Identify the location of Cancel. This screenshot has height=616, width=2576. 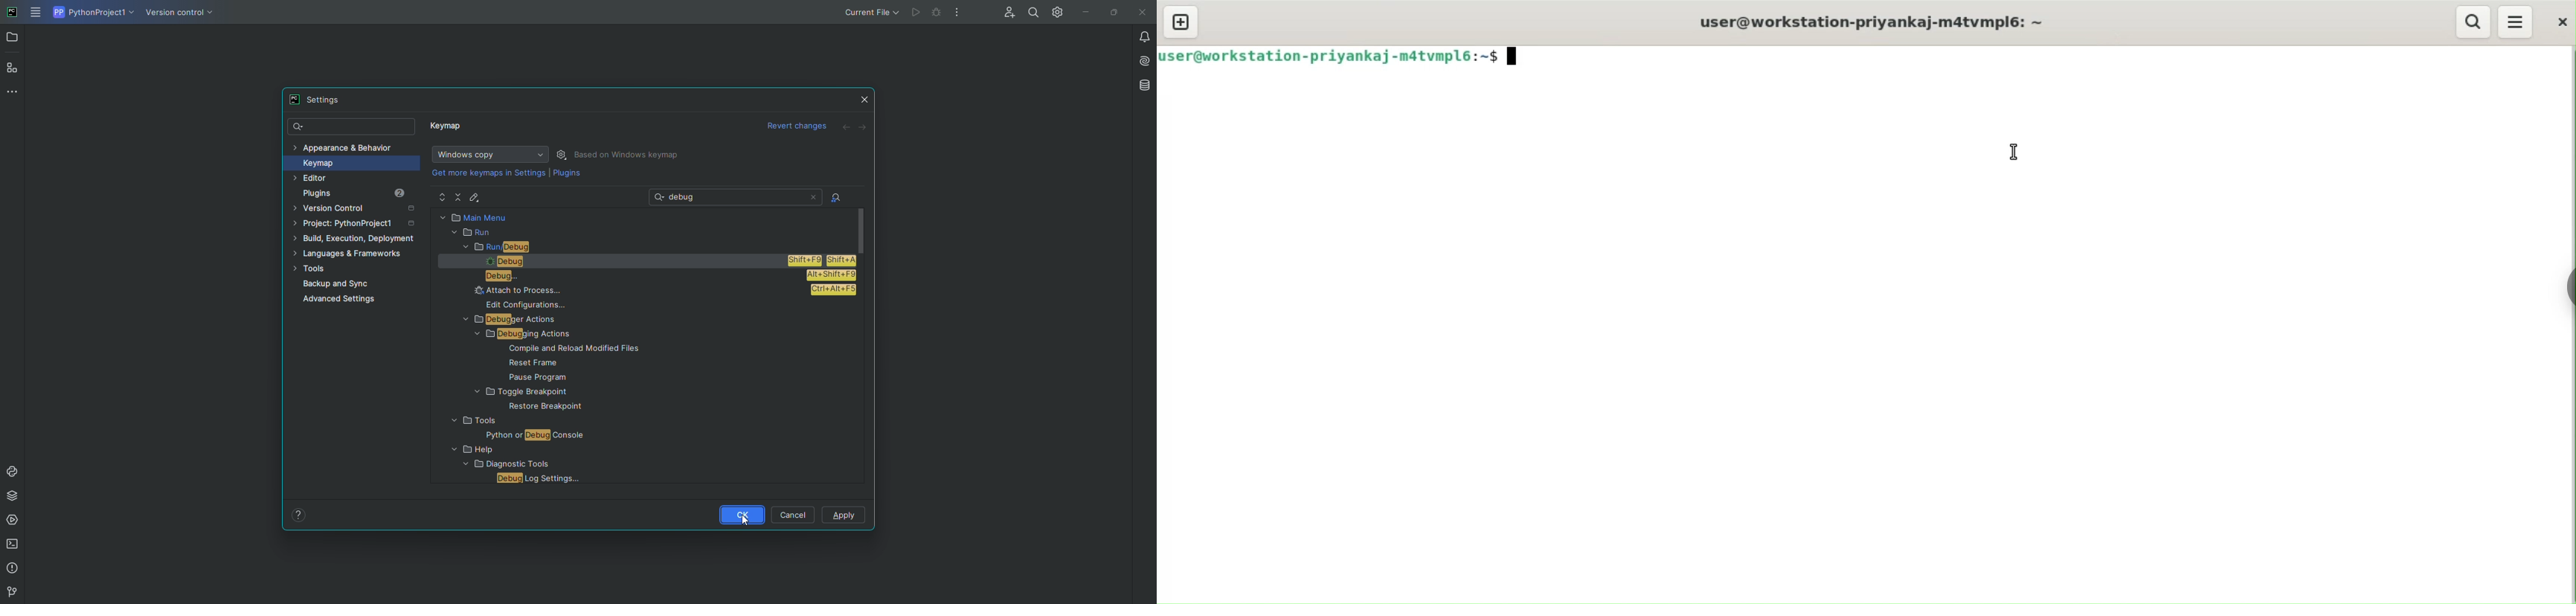
(795, 514).